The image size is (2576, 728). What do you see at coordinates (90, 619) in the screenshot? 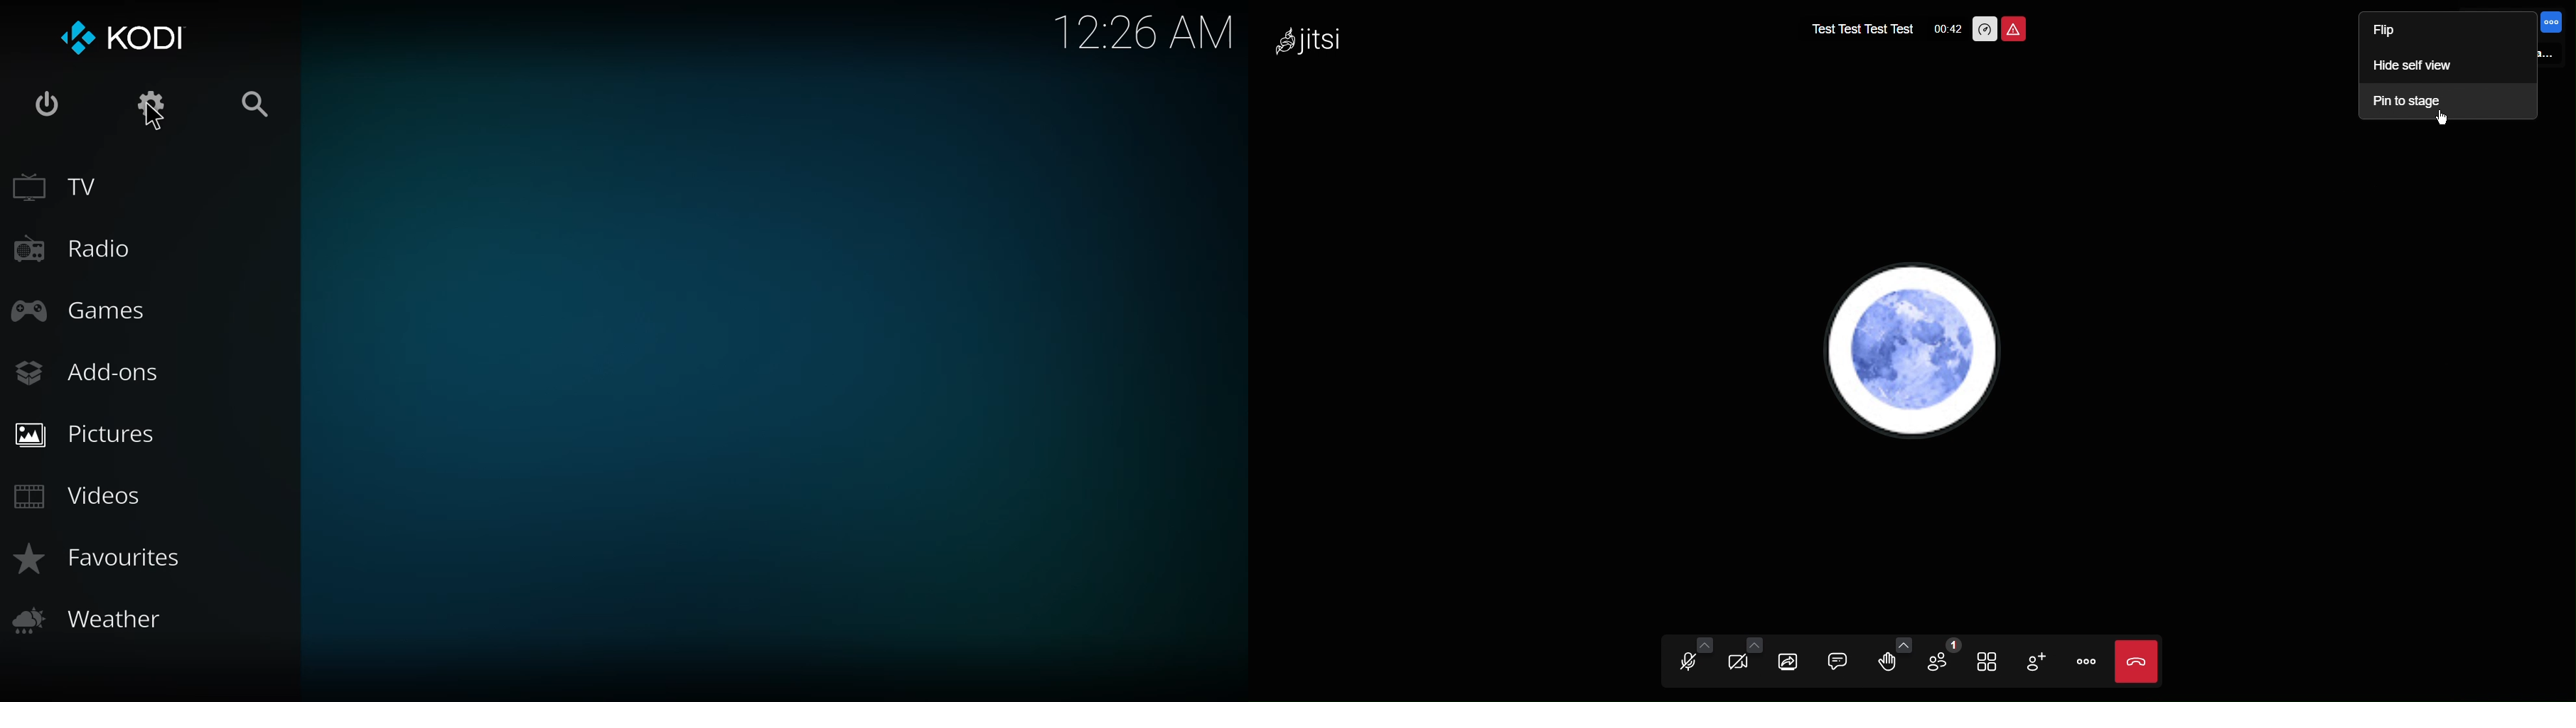
I see `weather` at bounding box center [90, 619].